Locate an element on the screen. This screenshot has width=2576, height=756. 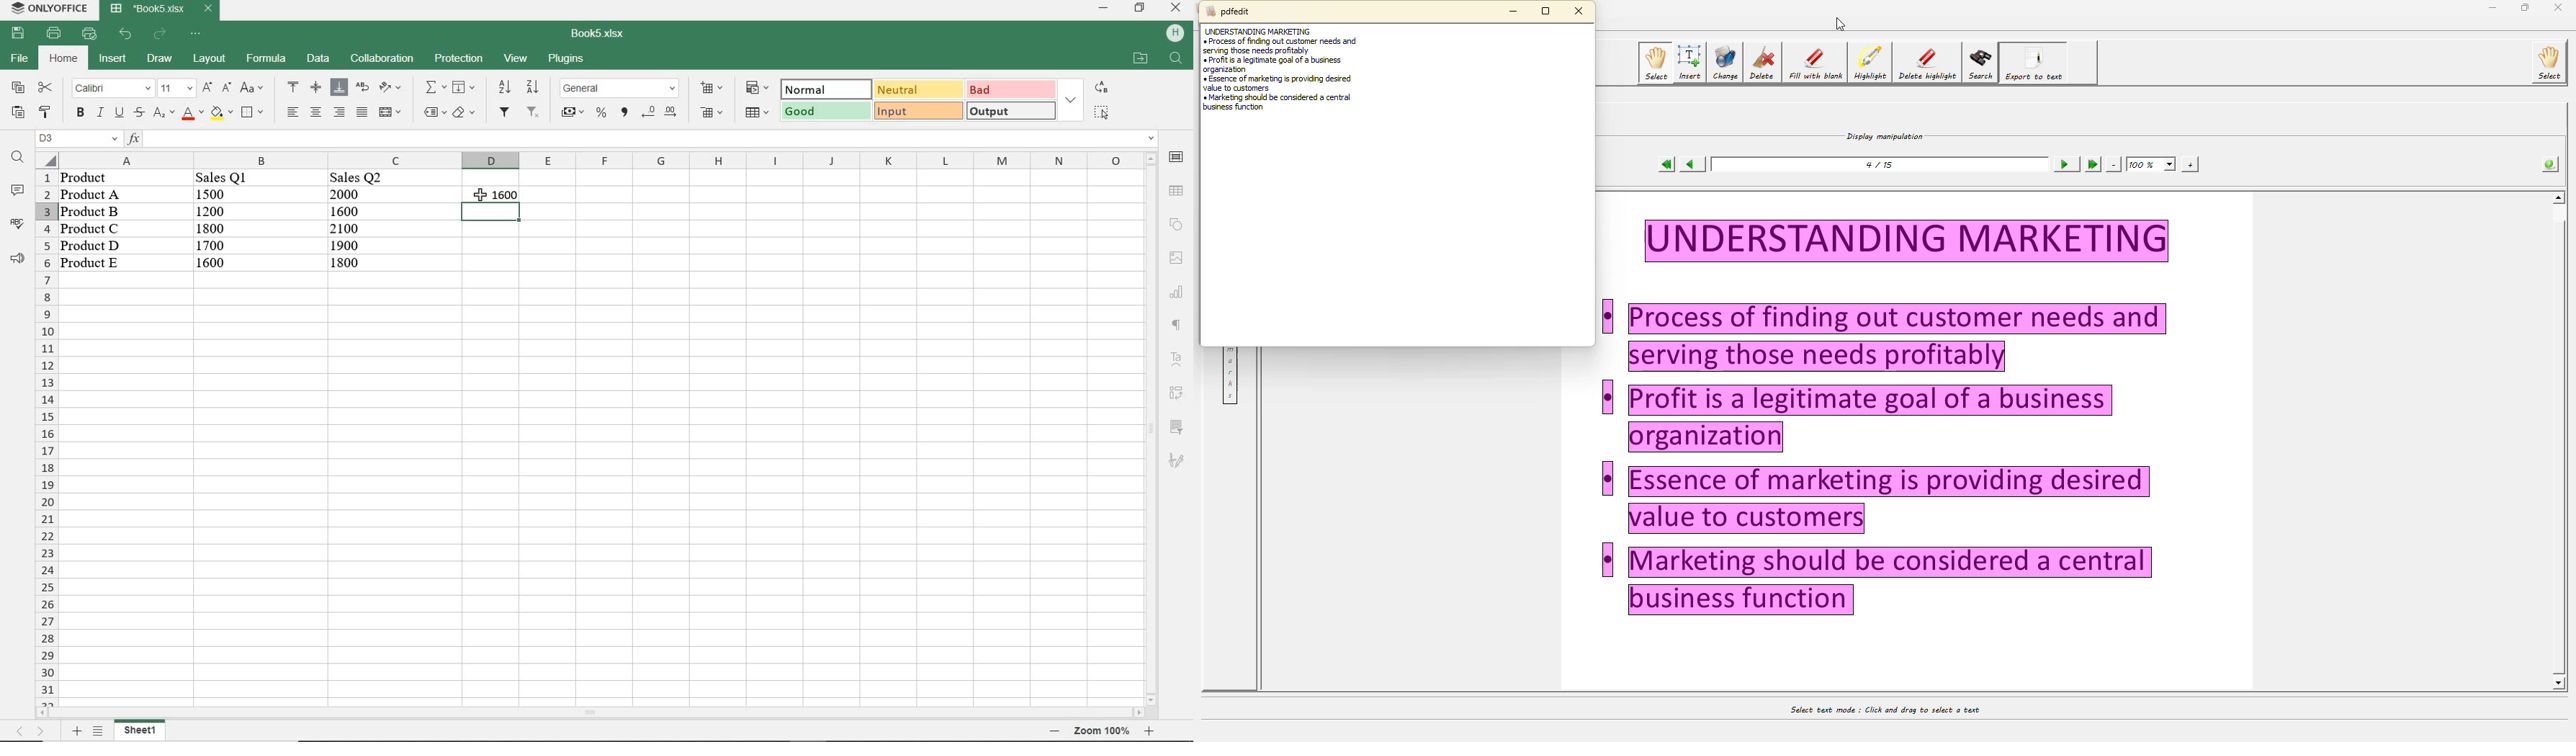
scrollbar is located at coordinates (1150, 429).